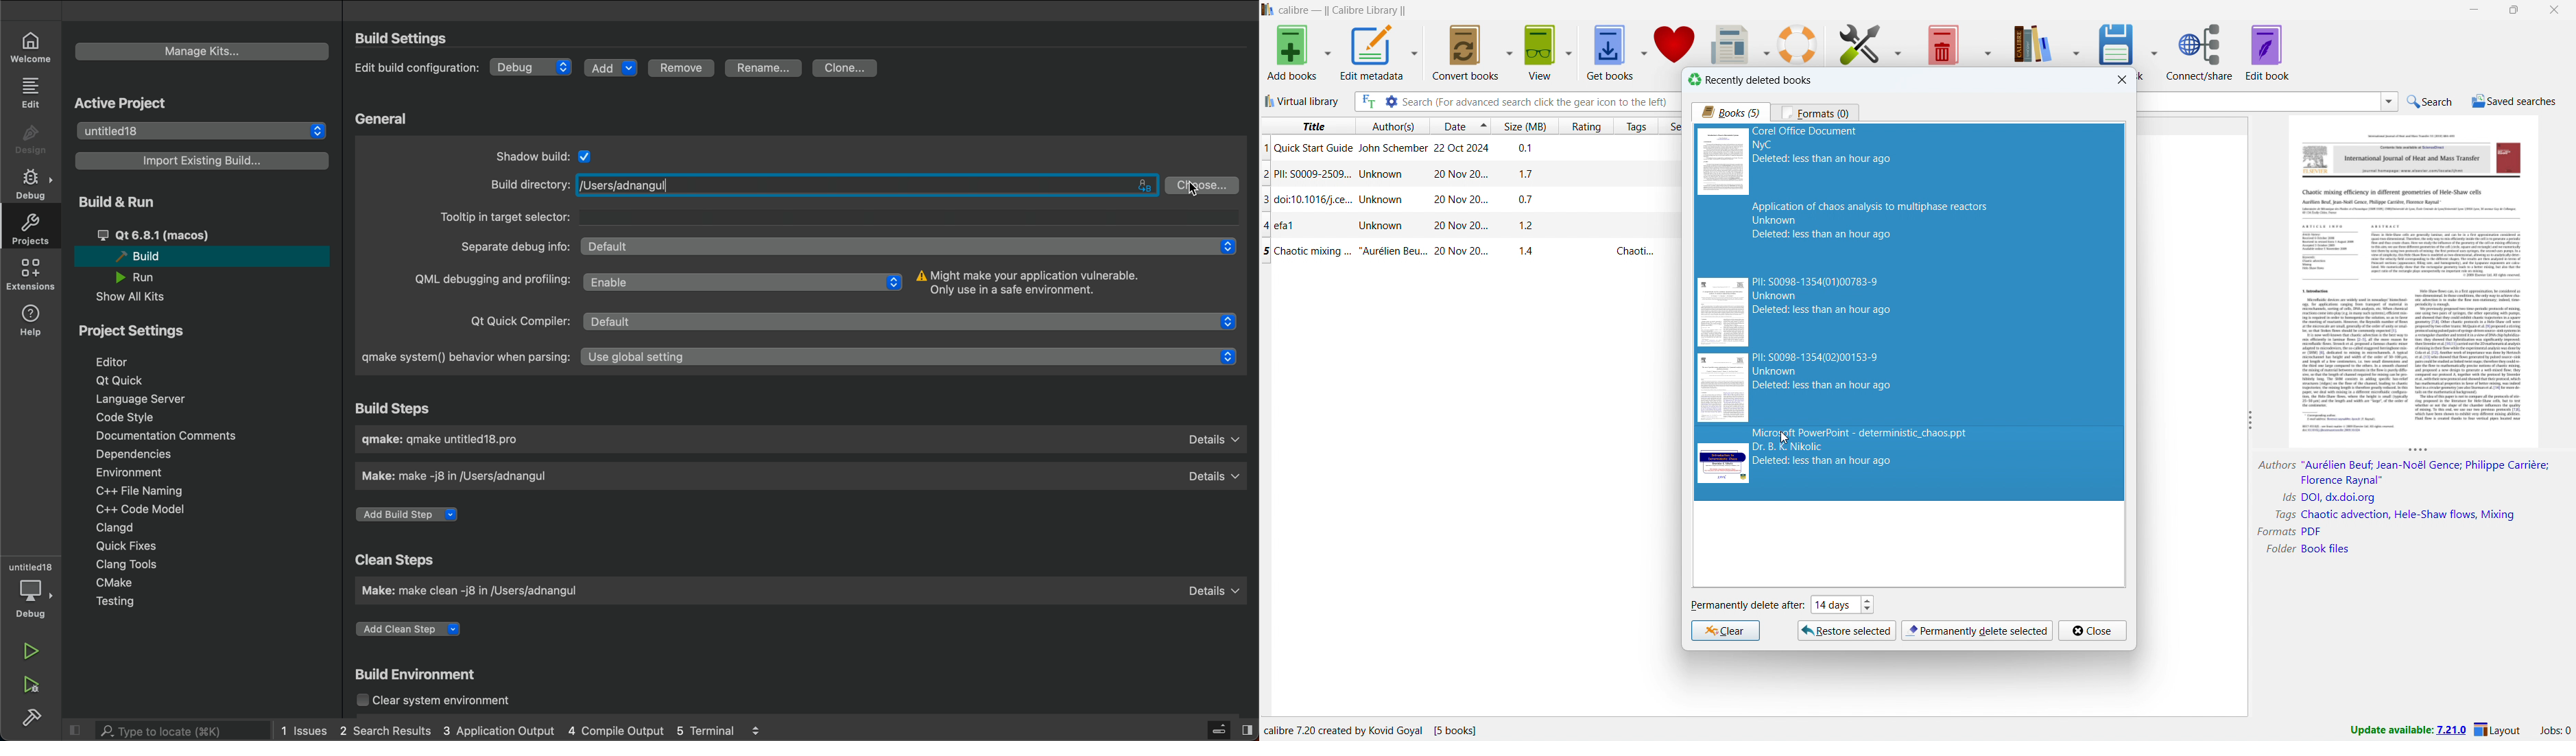 The height and width of the screenshot is (756, 2576). What do you see at coordinates (1214, 440) in the screenshot?
I see `Details` at bounding box center [1214, 440].